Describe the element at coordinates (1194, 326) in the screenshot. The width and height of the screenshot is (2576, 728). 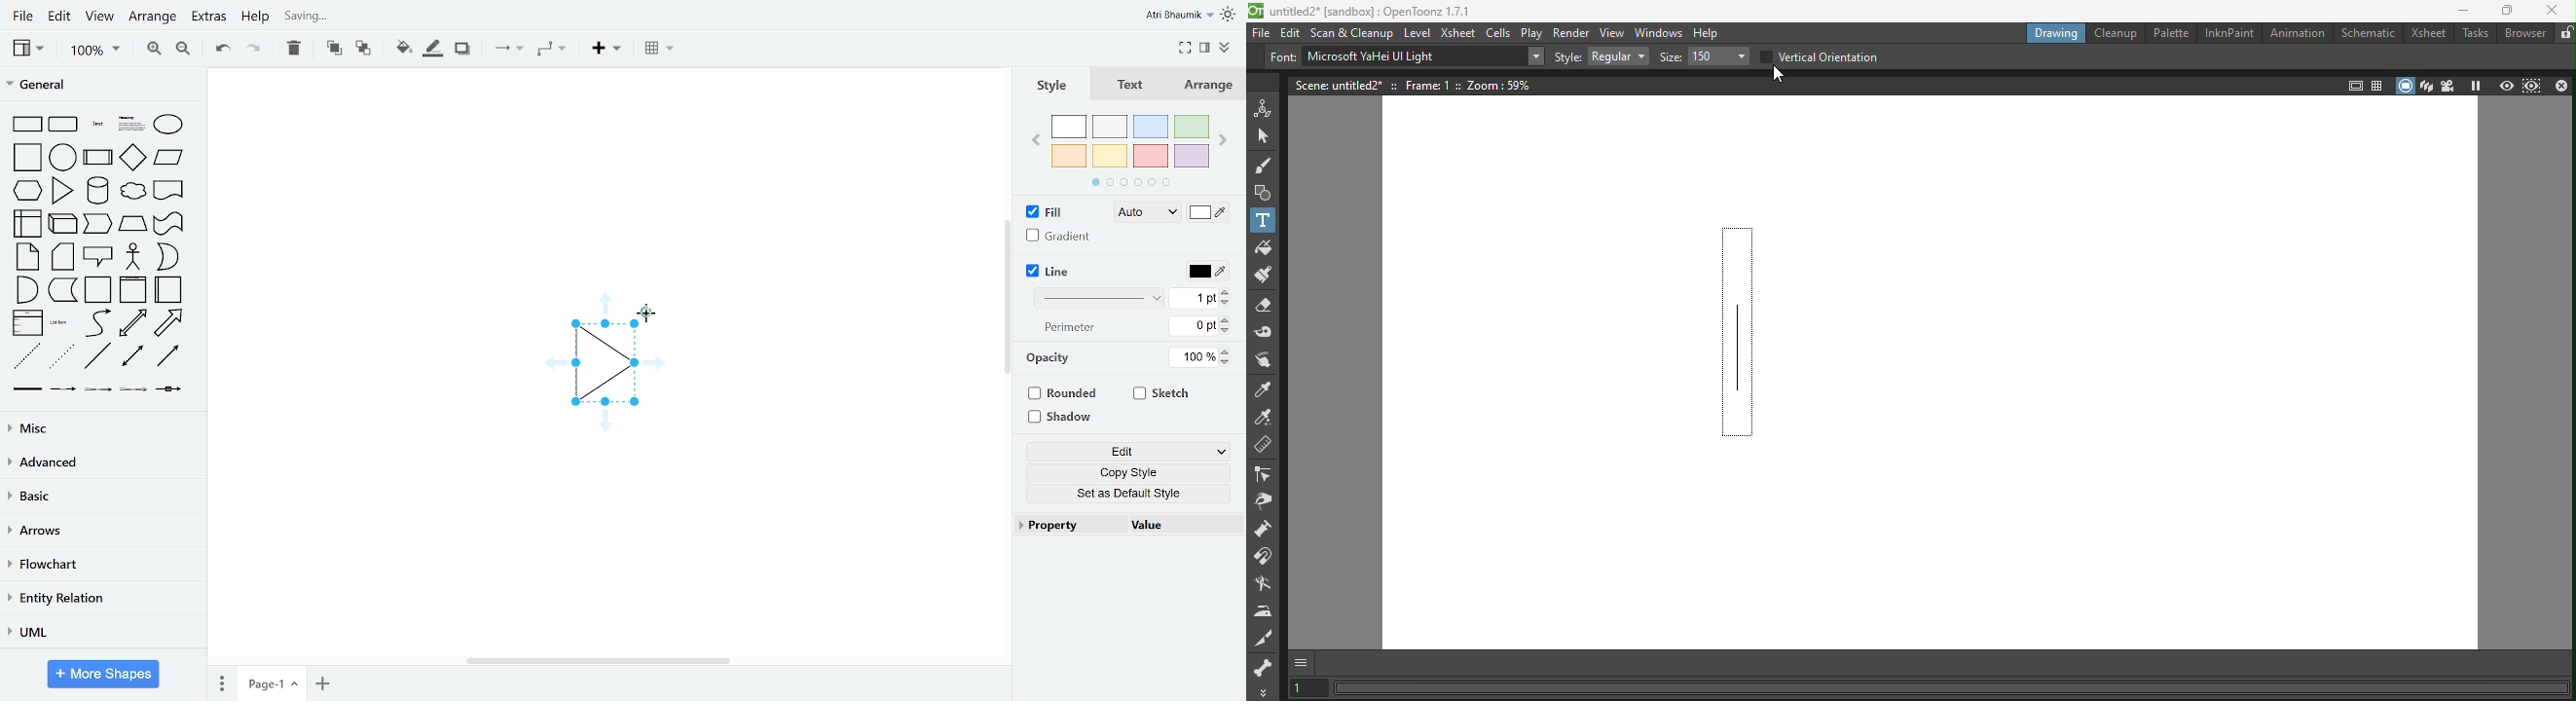
I see `current perimeter` at that location.